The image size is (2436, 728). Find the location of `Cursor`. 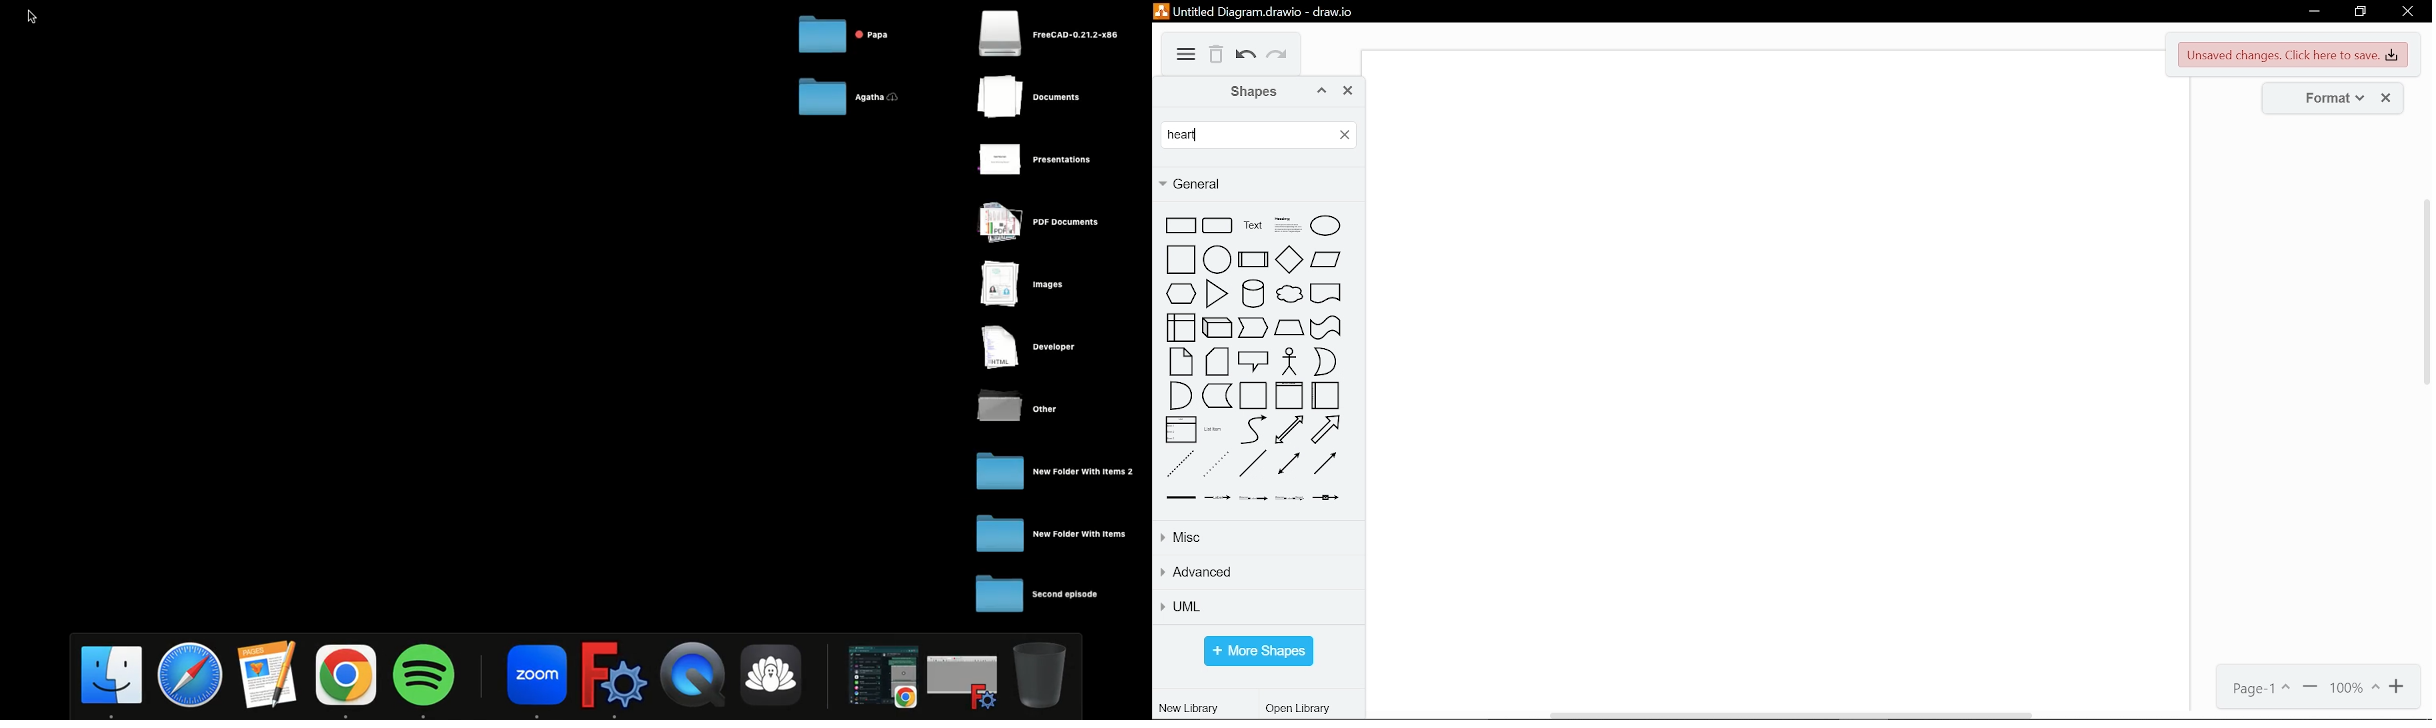

Cursor is located at coordinates (33, 18).